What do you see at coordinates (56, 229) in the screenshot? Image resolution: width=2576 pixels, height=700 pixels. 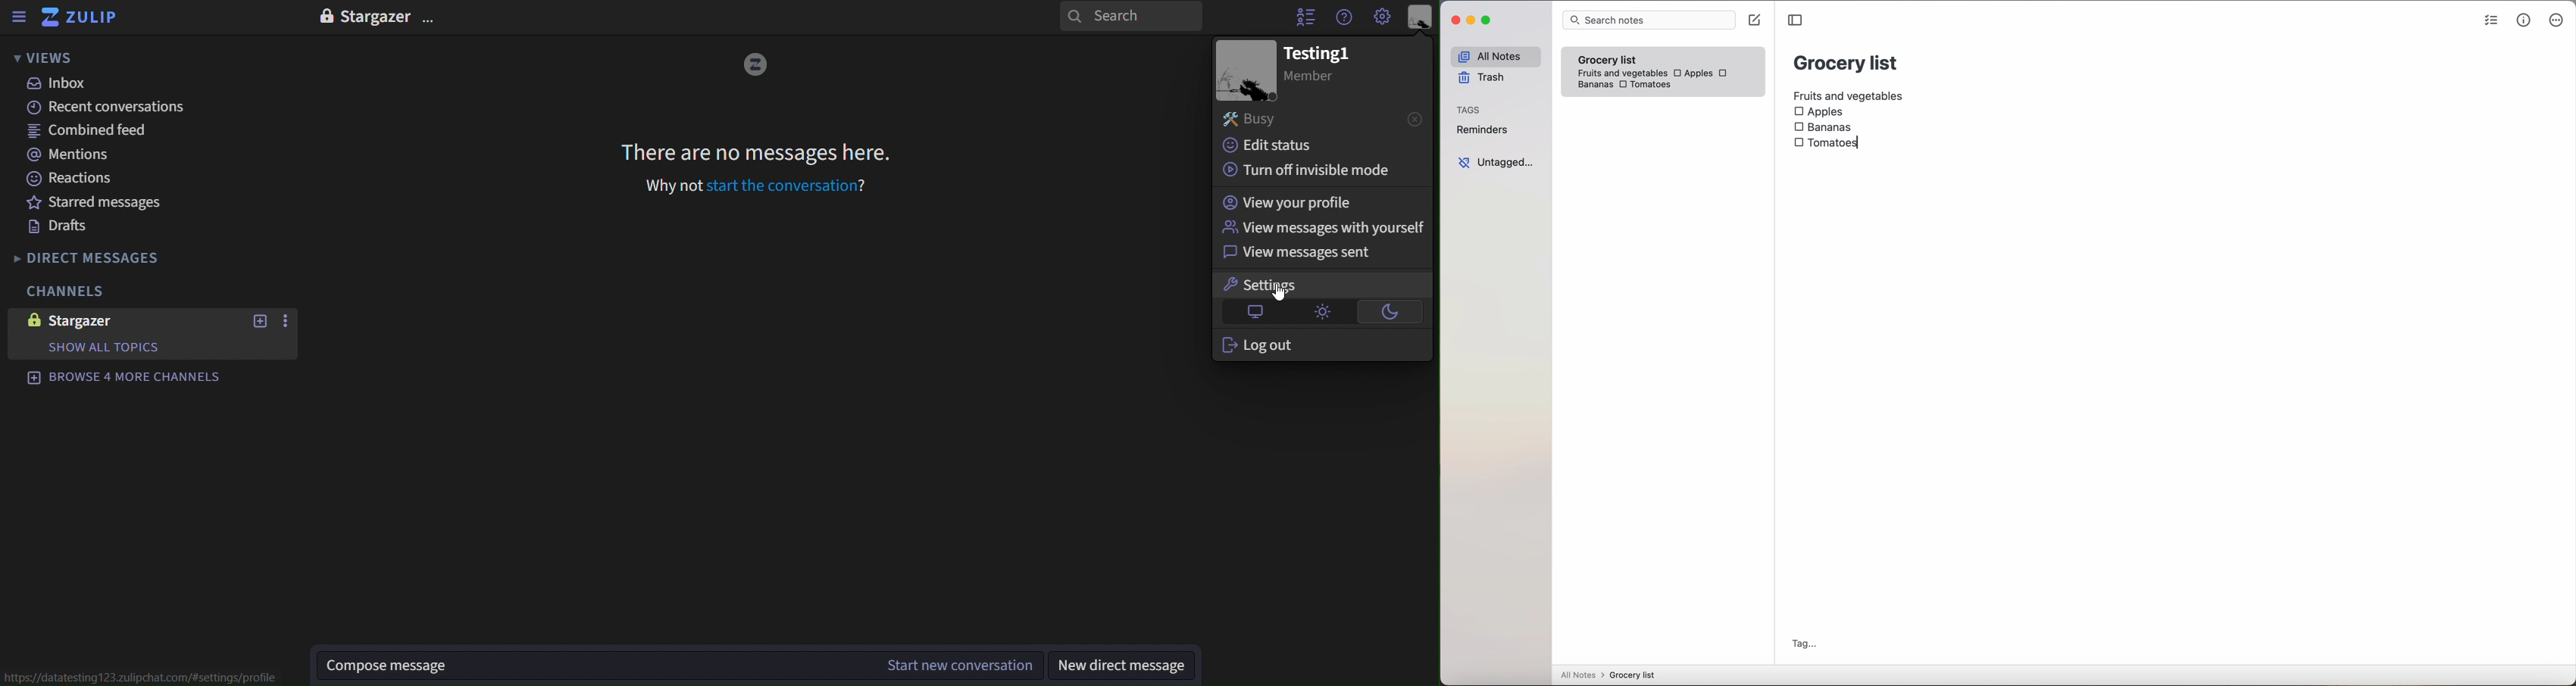 I see `drafts` at bounding box center [56, 229].